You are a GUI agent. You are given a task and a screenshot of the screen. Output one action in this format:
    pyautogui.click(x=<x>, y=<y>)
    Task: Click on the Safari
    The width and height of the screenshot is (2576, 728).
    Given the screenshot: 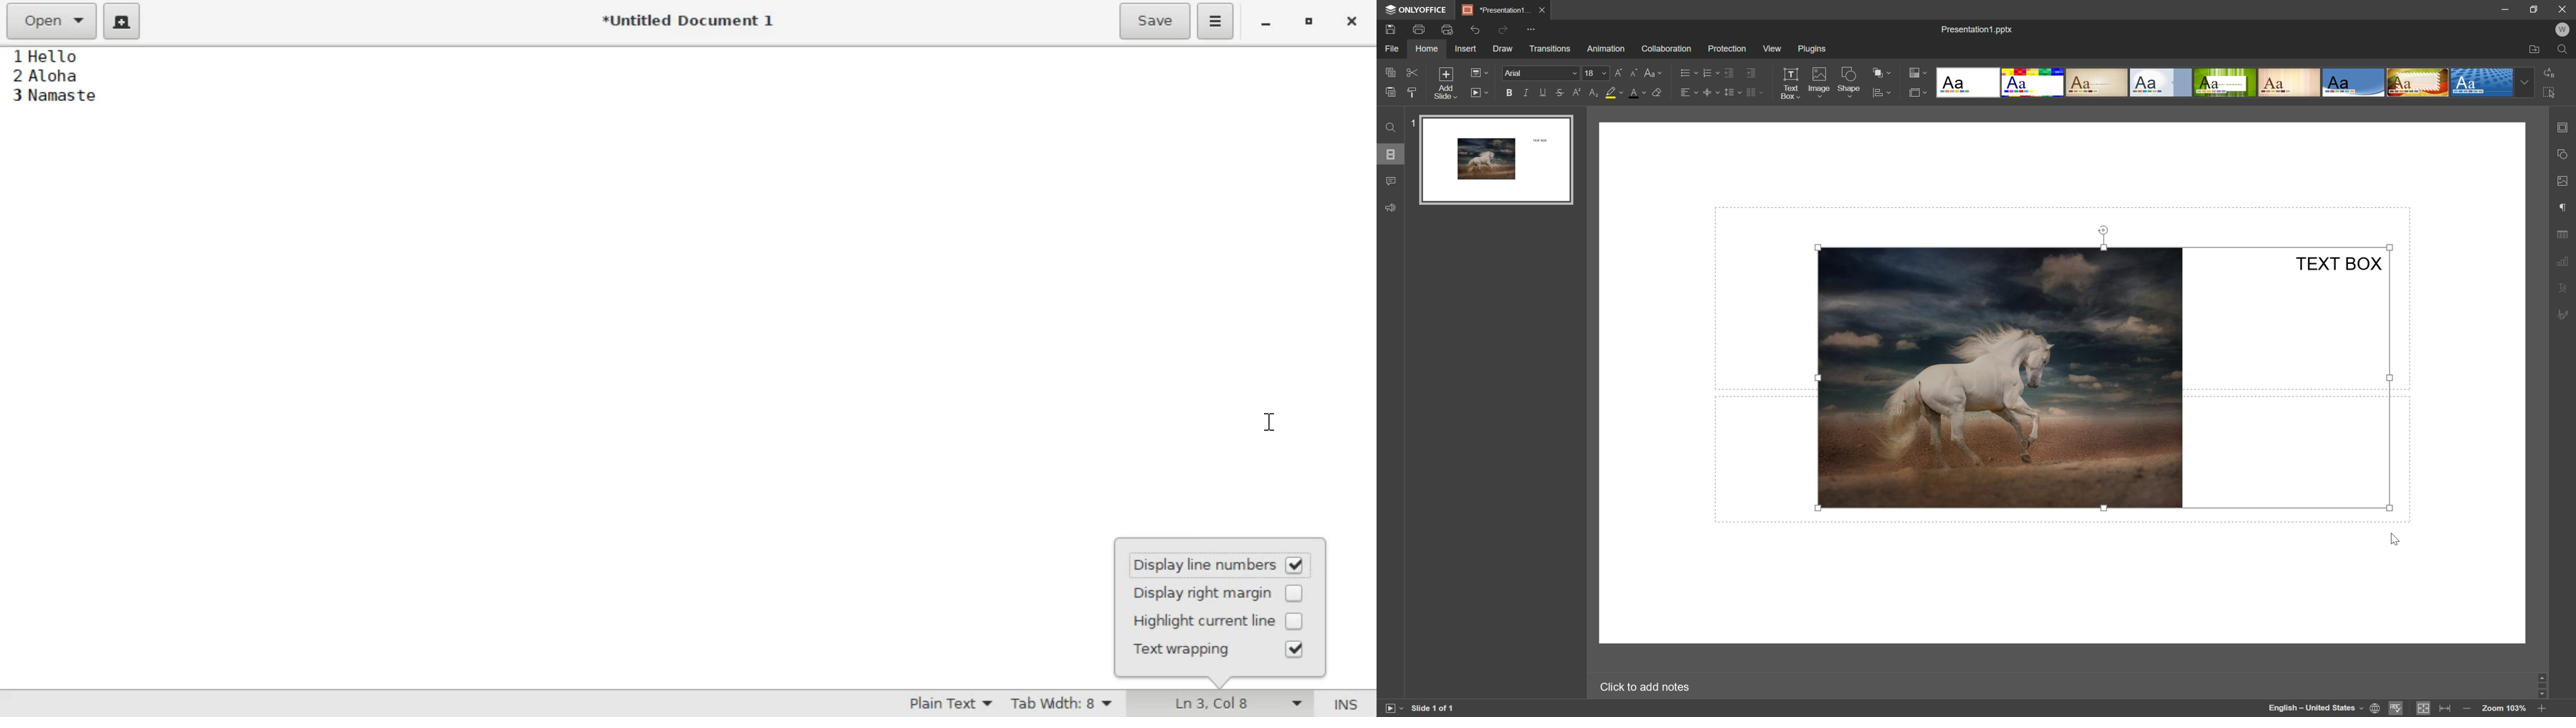 What is the action you would take?
    pyautogui.click(x=2418, y=83)
    